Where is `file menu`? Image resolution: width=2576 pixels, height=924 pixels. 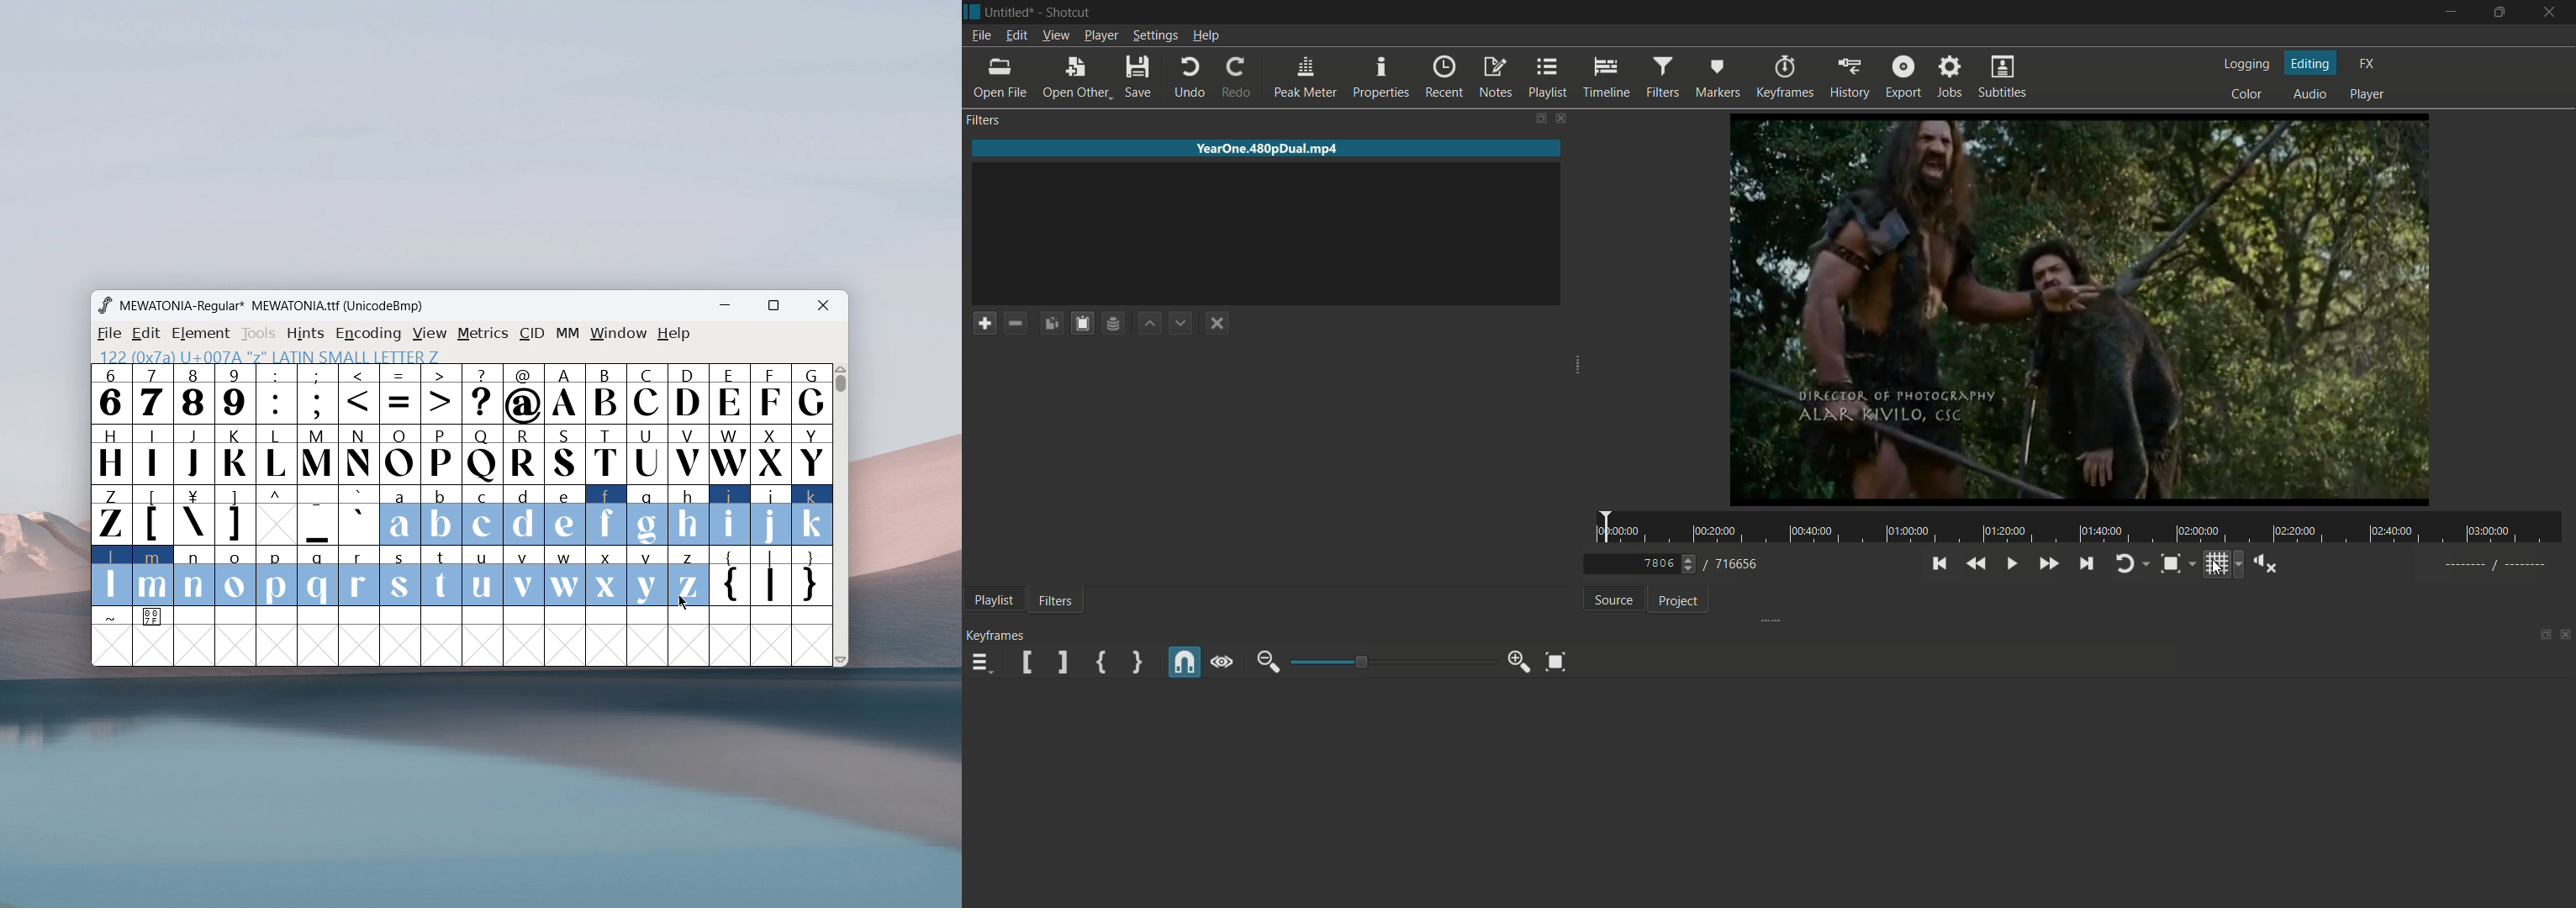 file menu is located at coordinates (980, 36).